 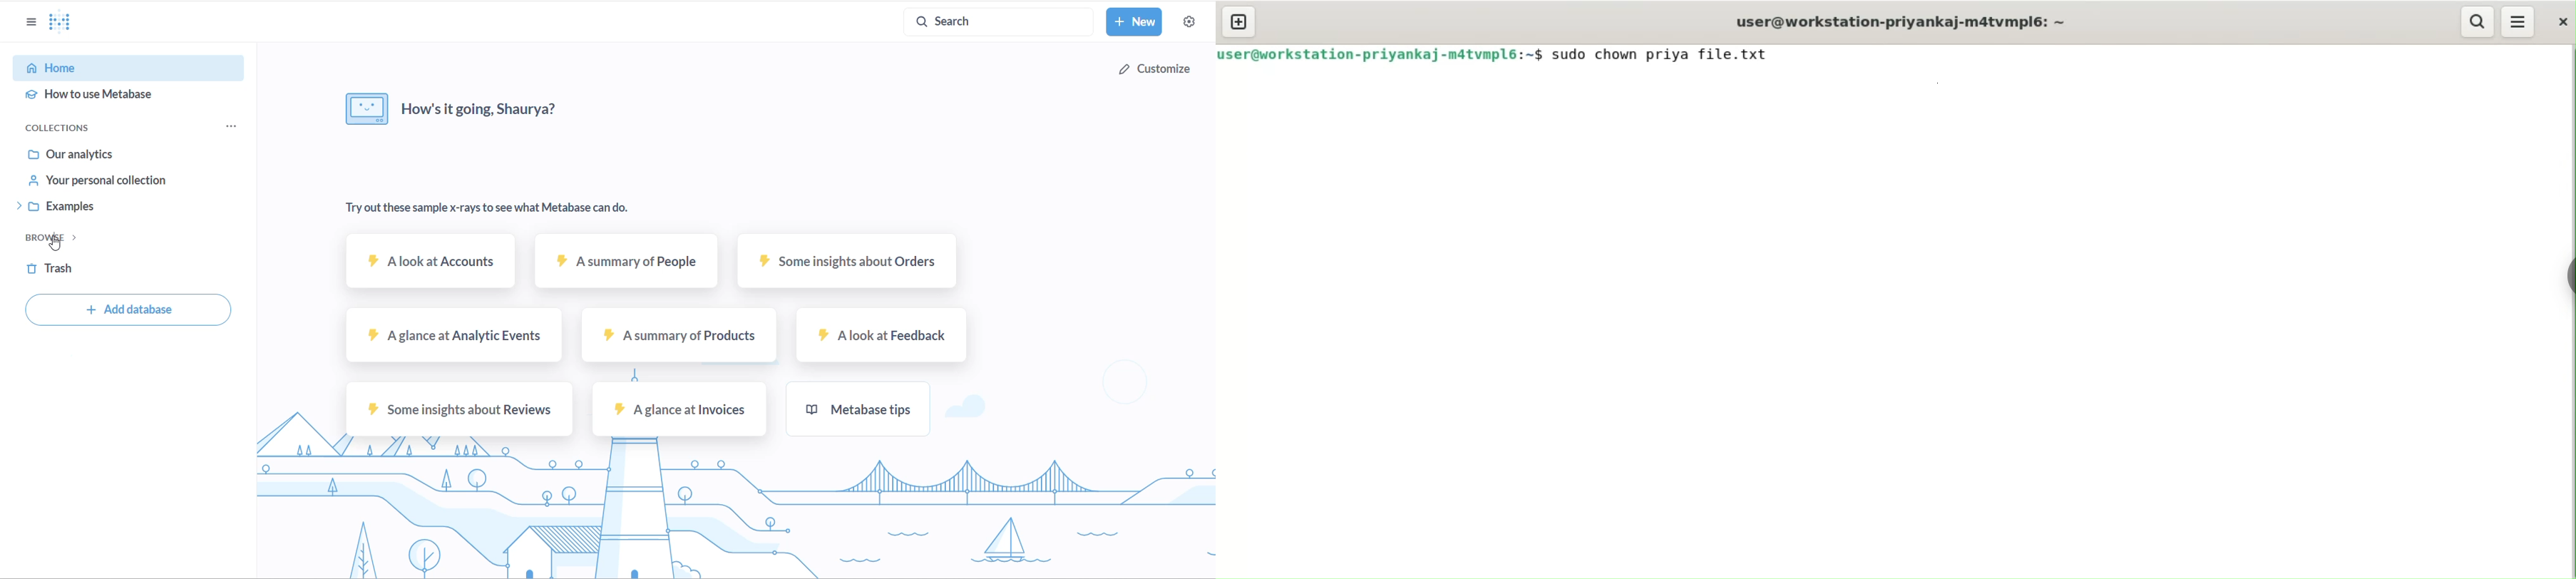 What do you see at coordinates (2478, 22) in the screenshot?
I see `search` at bounding box center [2478, 22].